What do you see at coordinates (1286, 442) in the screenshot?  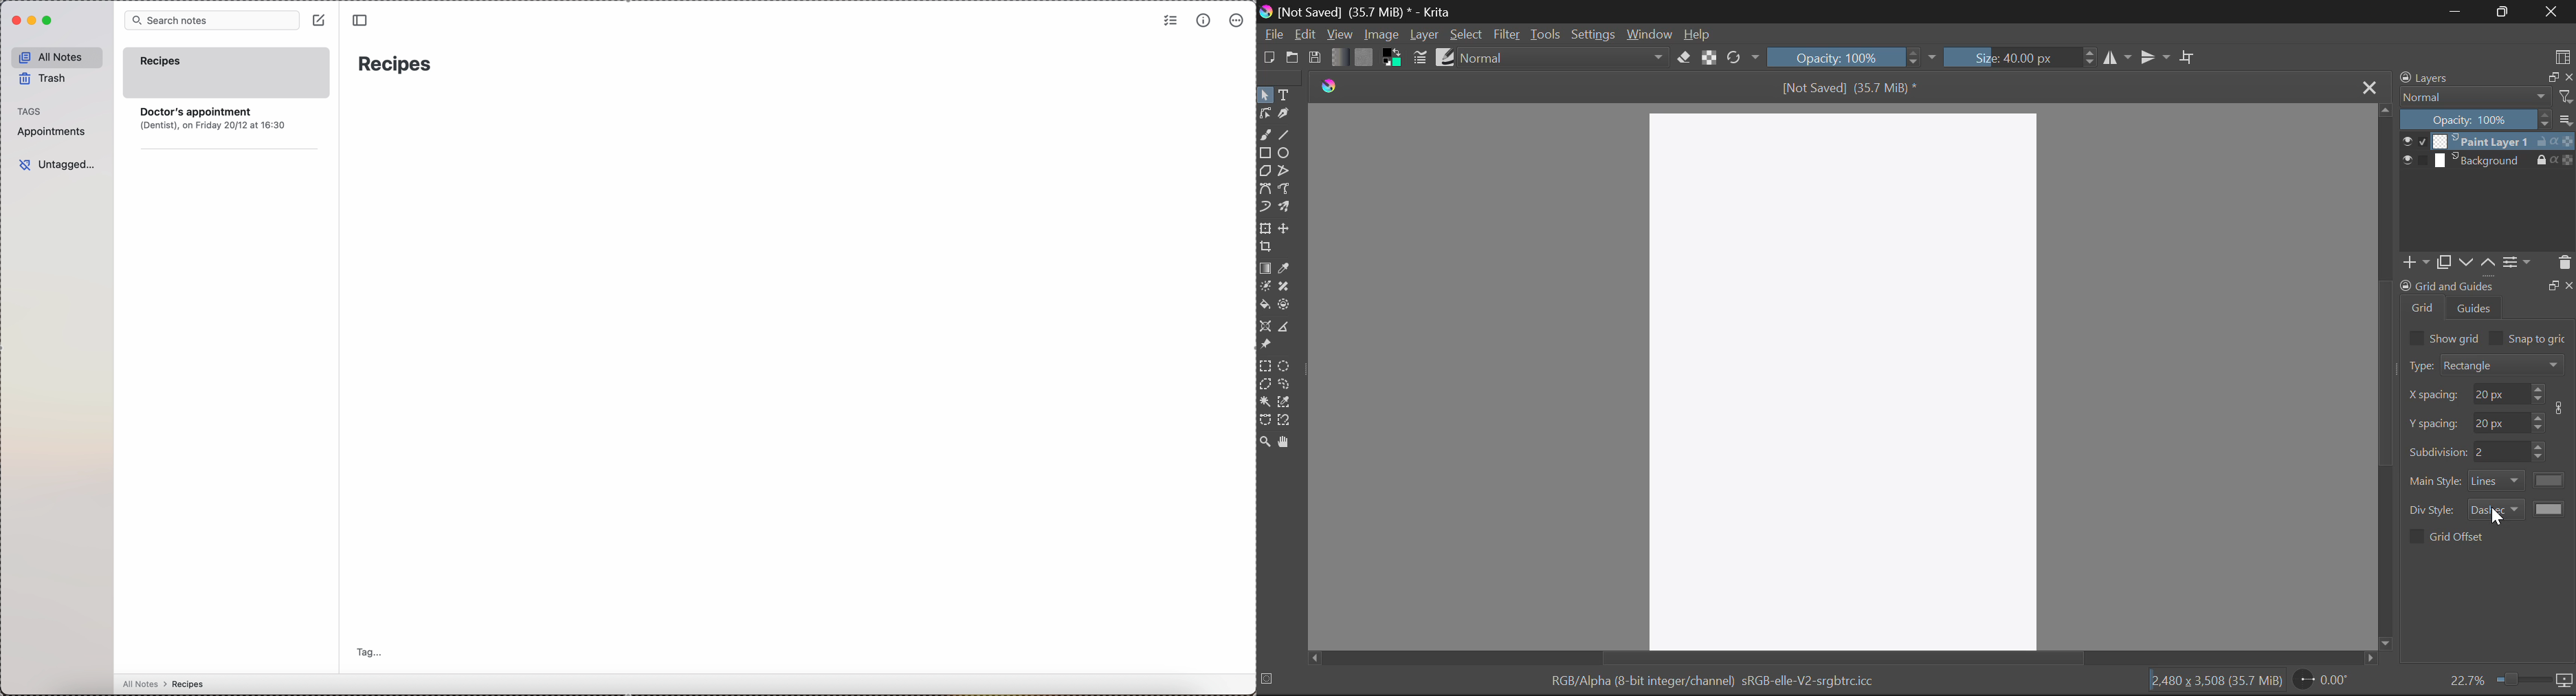 I see `Pan` at bounding box center [1286, 442].